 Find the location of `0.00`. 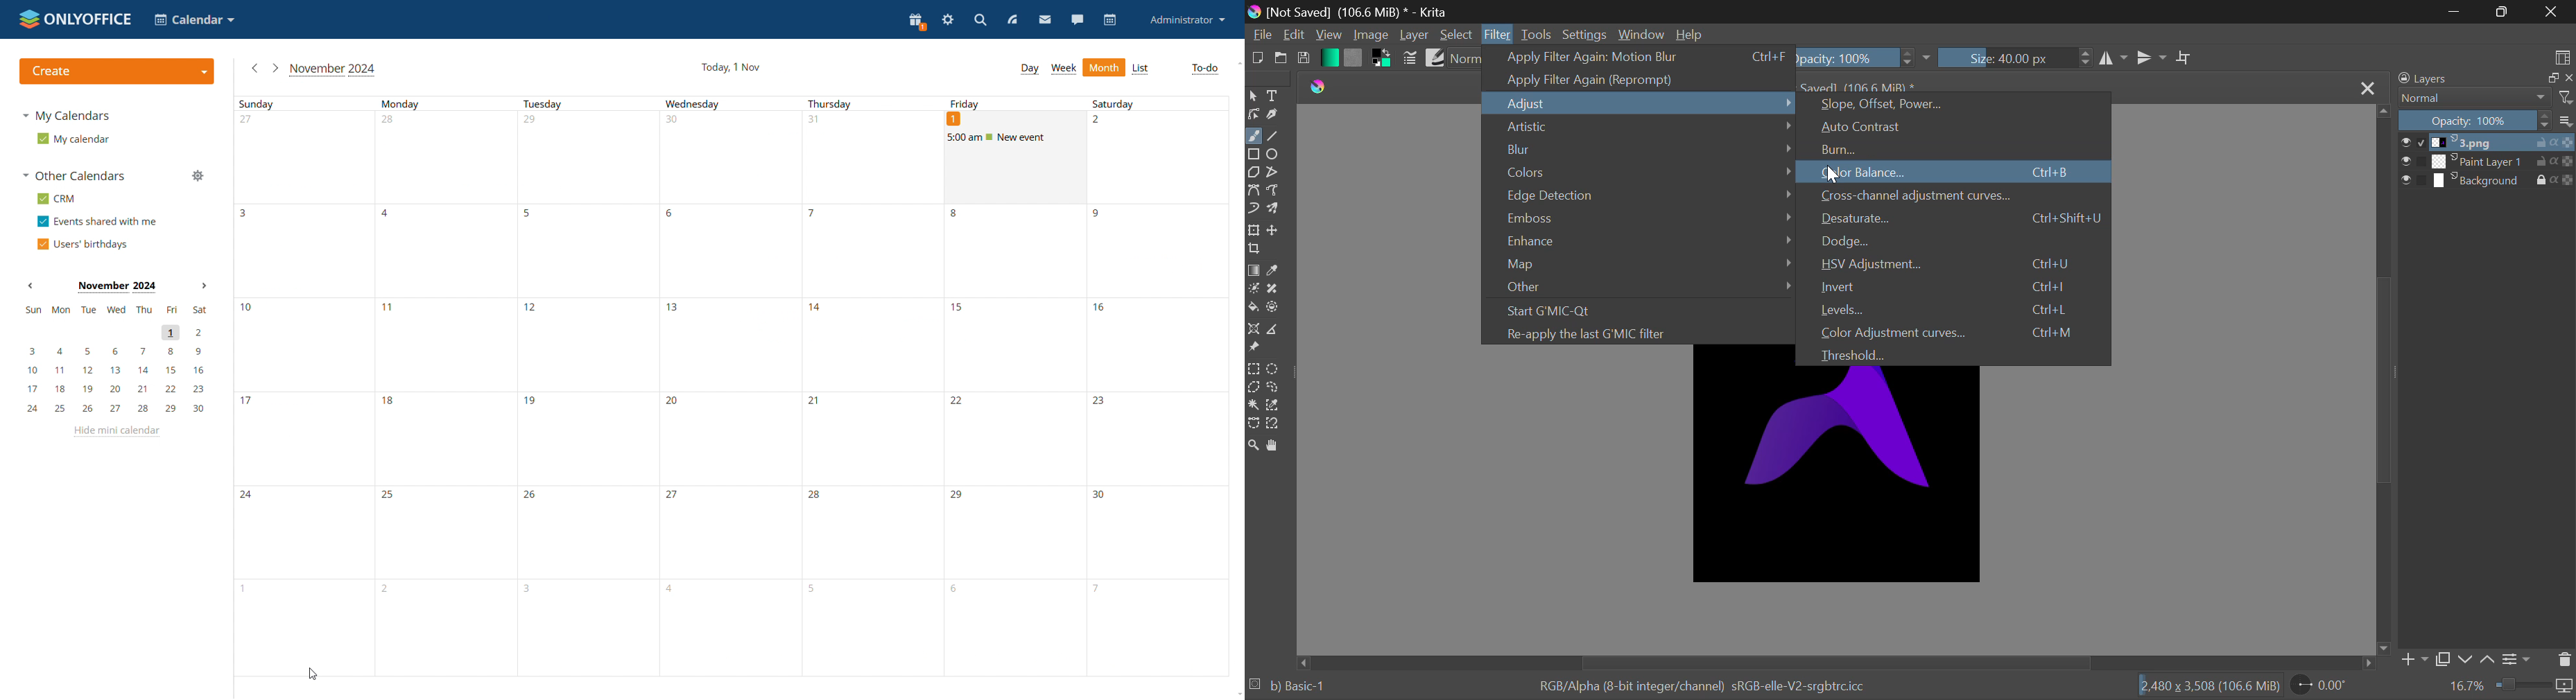

0.00 is located at coordinates (2324, 687).